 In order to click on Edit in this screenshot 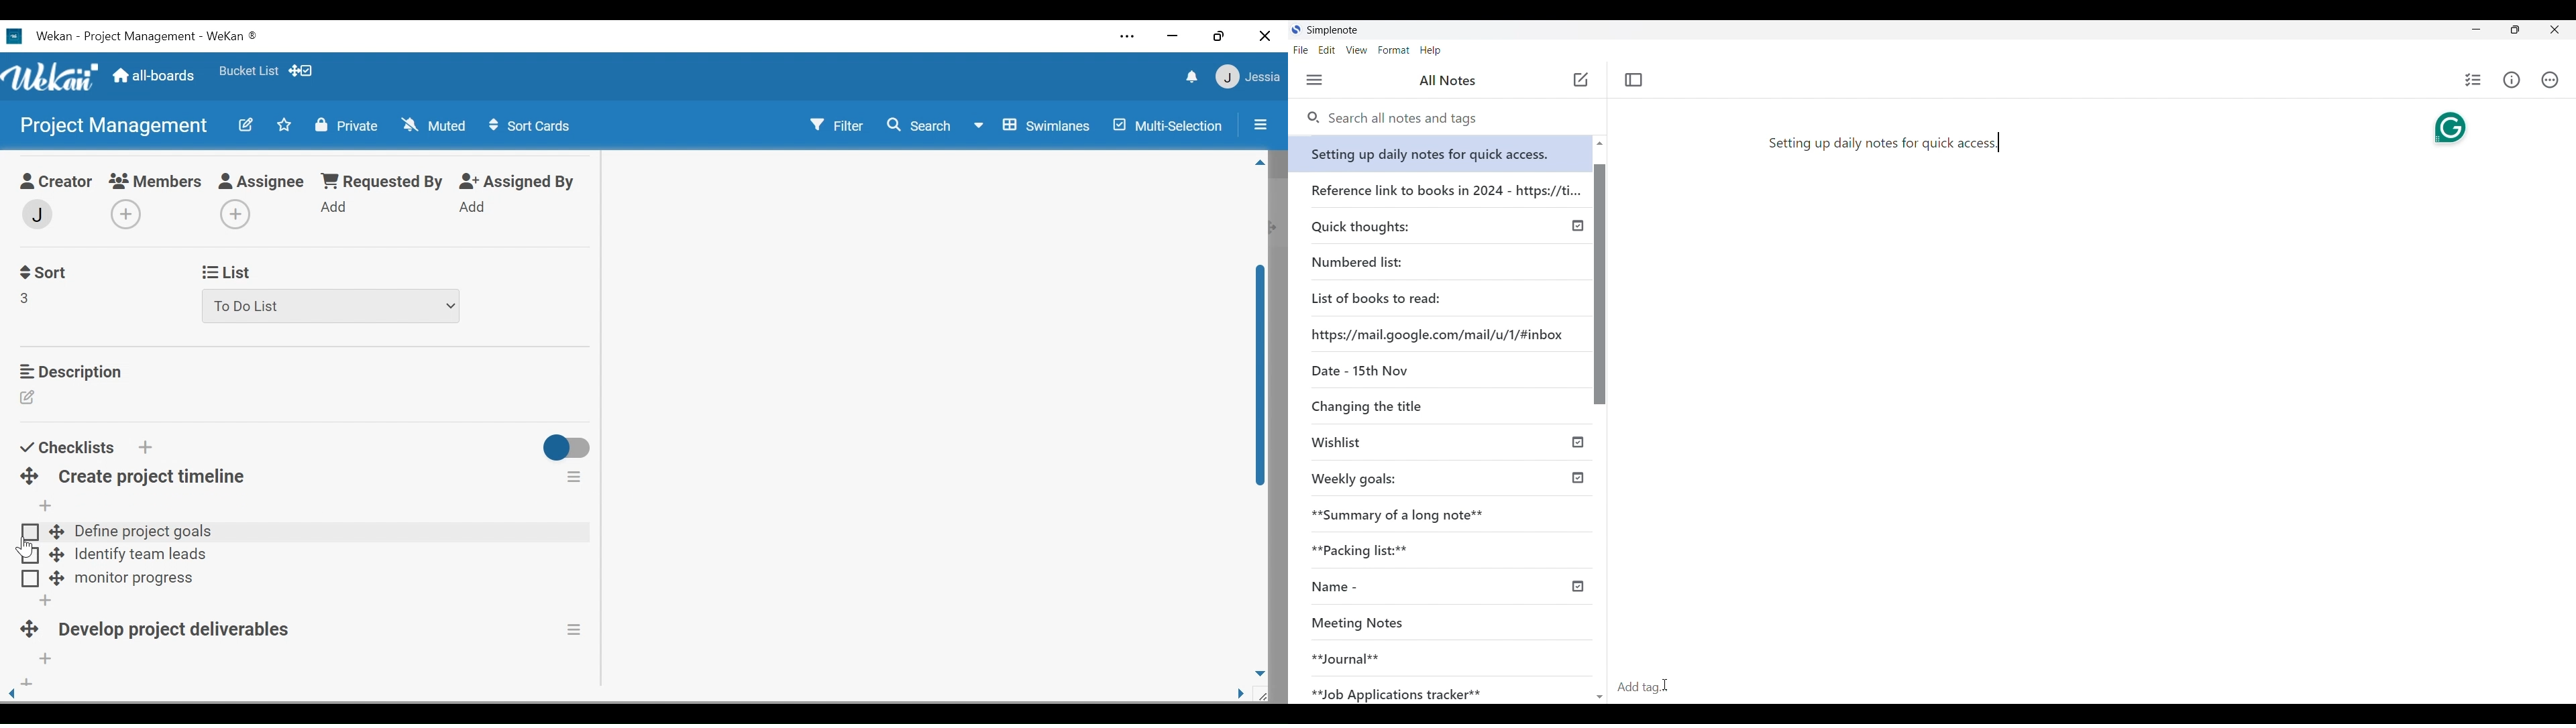, I will do `click(30, 399)`.